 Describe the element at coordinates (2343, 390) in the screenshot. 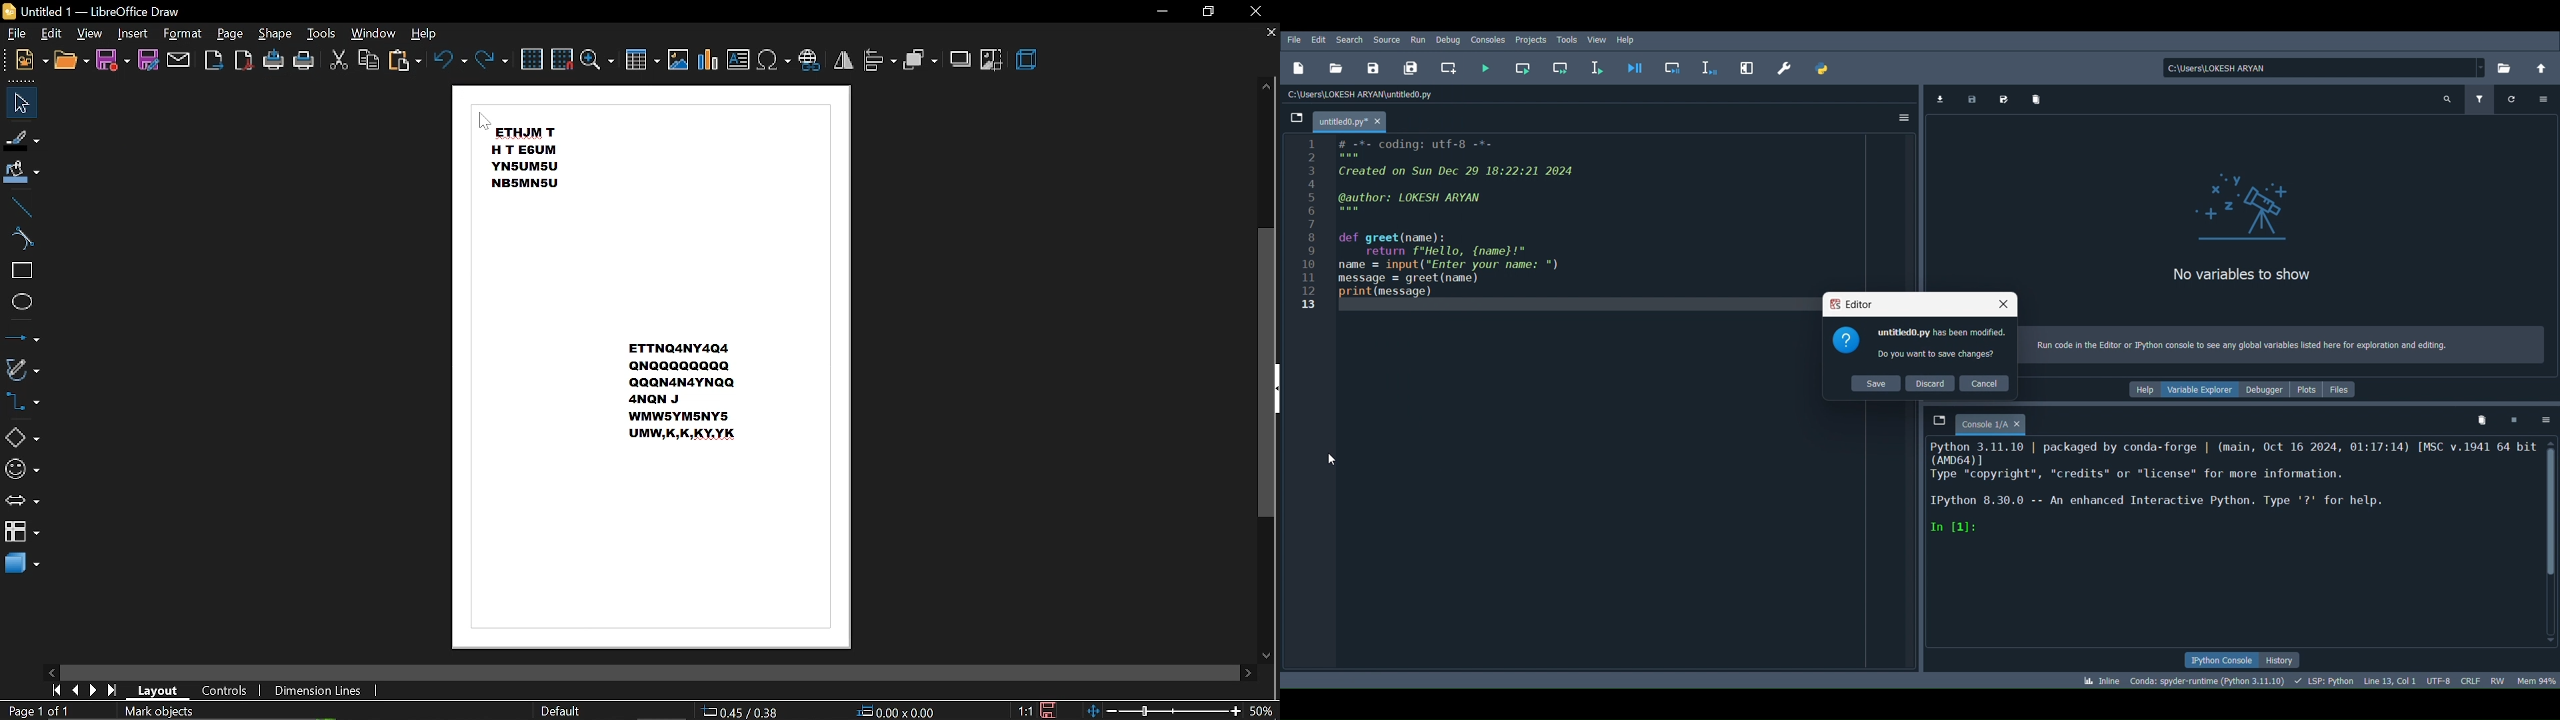

I see `Files` at that location.